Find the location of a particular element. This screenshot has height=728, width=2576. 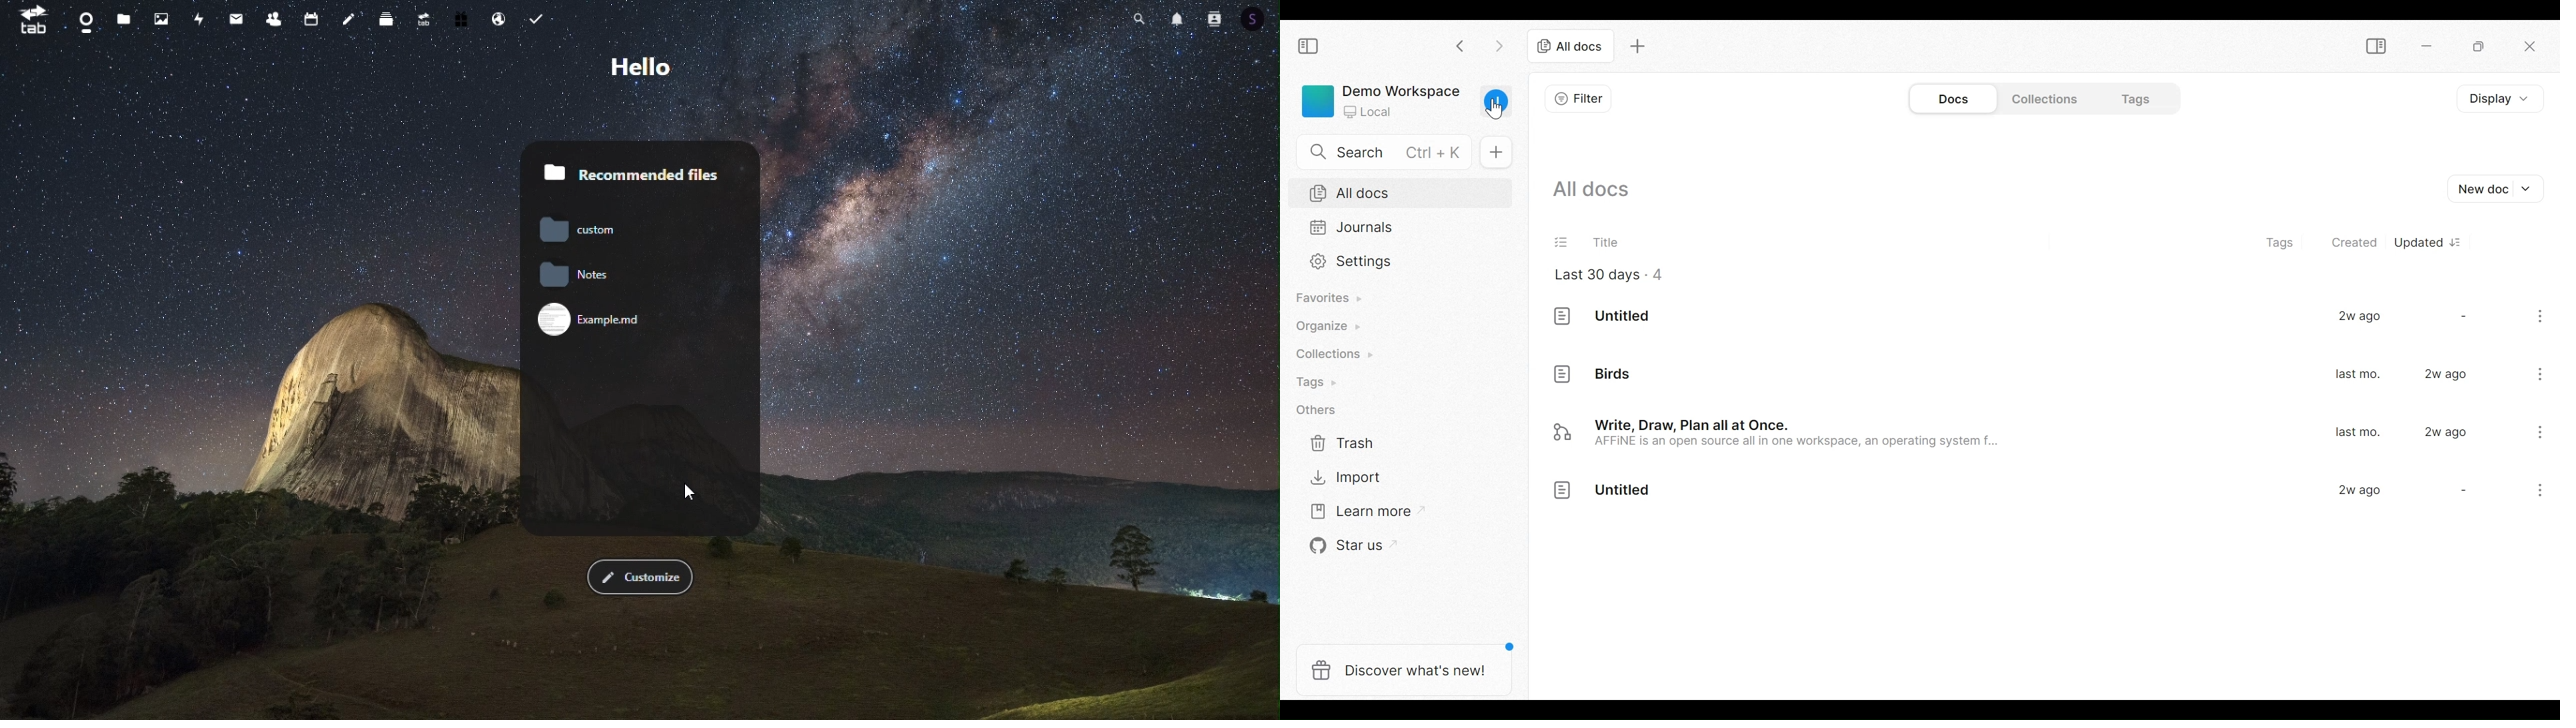

icon is located at coordinates (1562, 317).